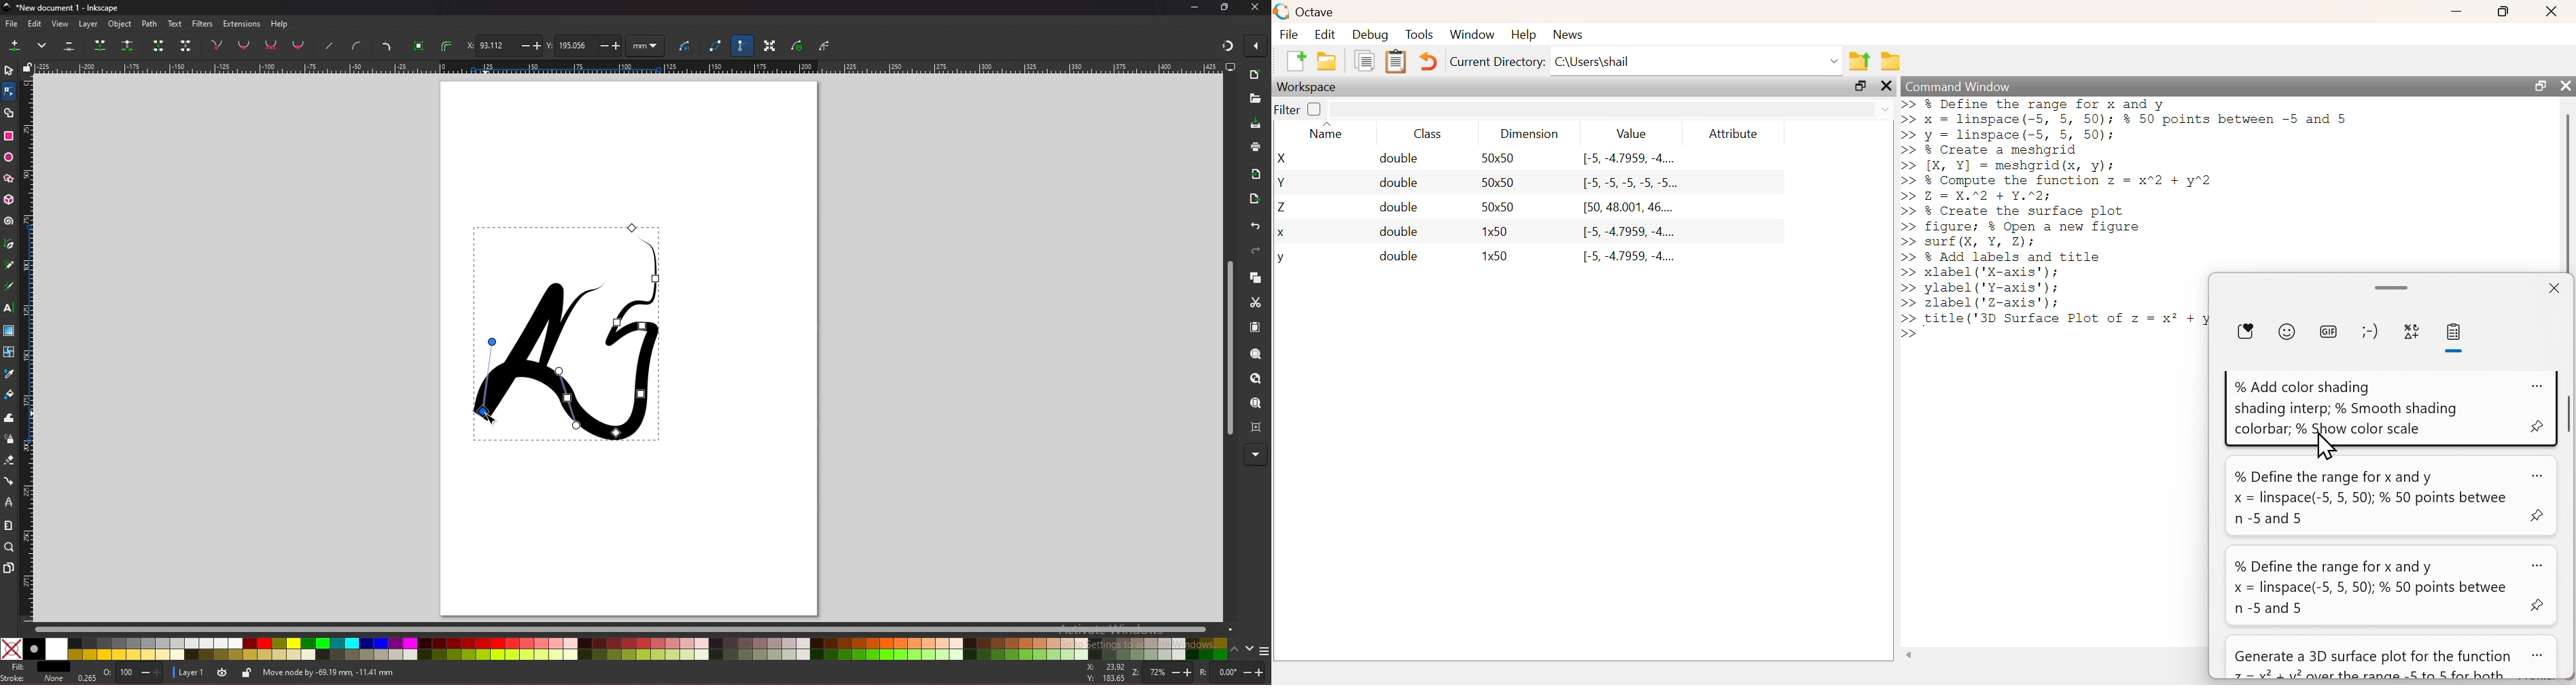 Image resolution: width=2576 pixels, height=700 pixels. What do you see at coordinates (1366, 60) in the screenshot?
I see `Duplicate` at bounding box center [1366, 60].